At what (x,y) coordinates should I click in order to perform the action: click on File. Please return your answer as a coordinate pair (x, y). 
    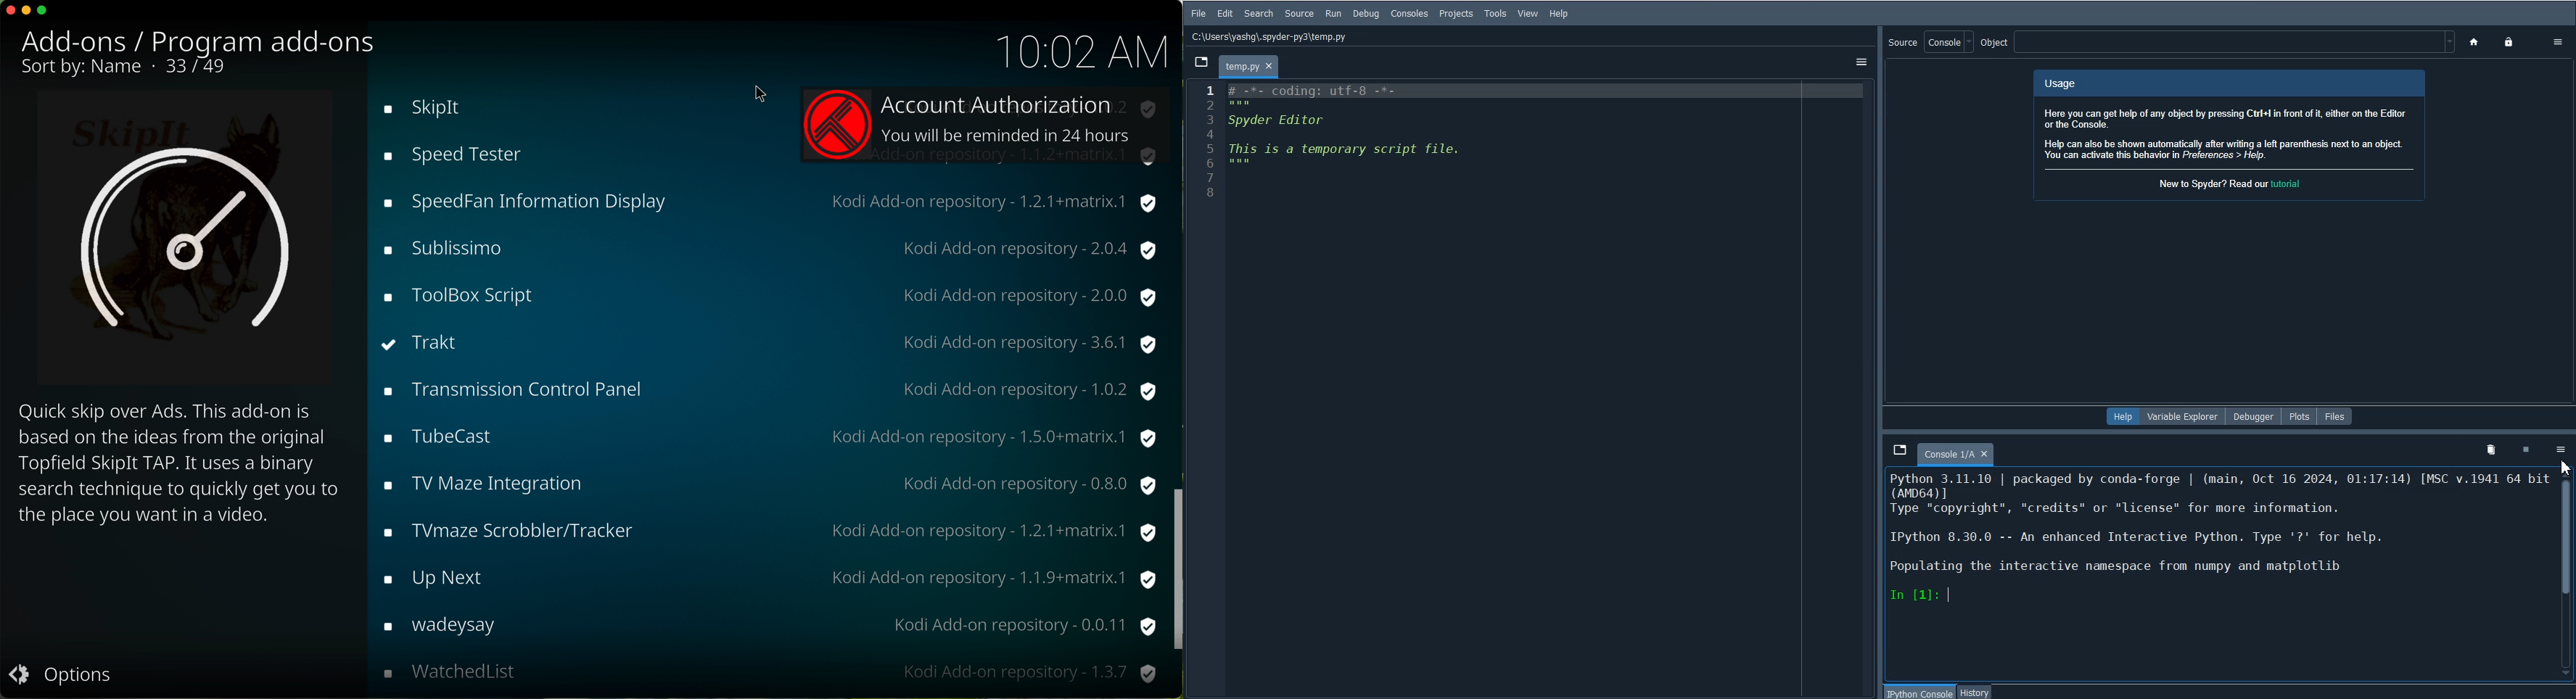
    Looking at the image, I should click on (1199, 14).